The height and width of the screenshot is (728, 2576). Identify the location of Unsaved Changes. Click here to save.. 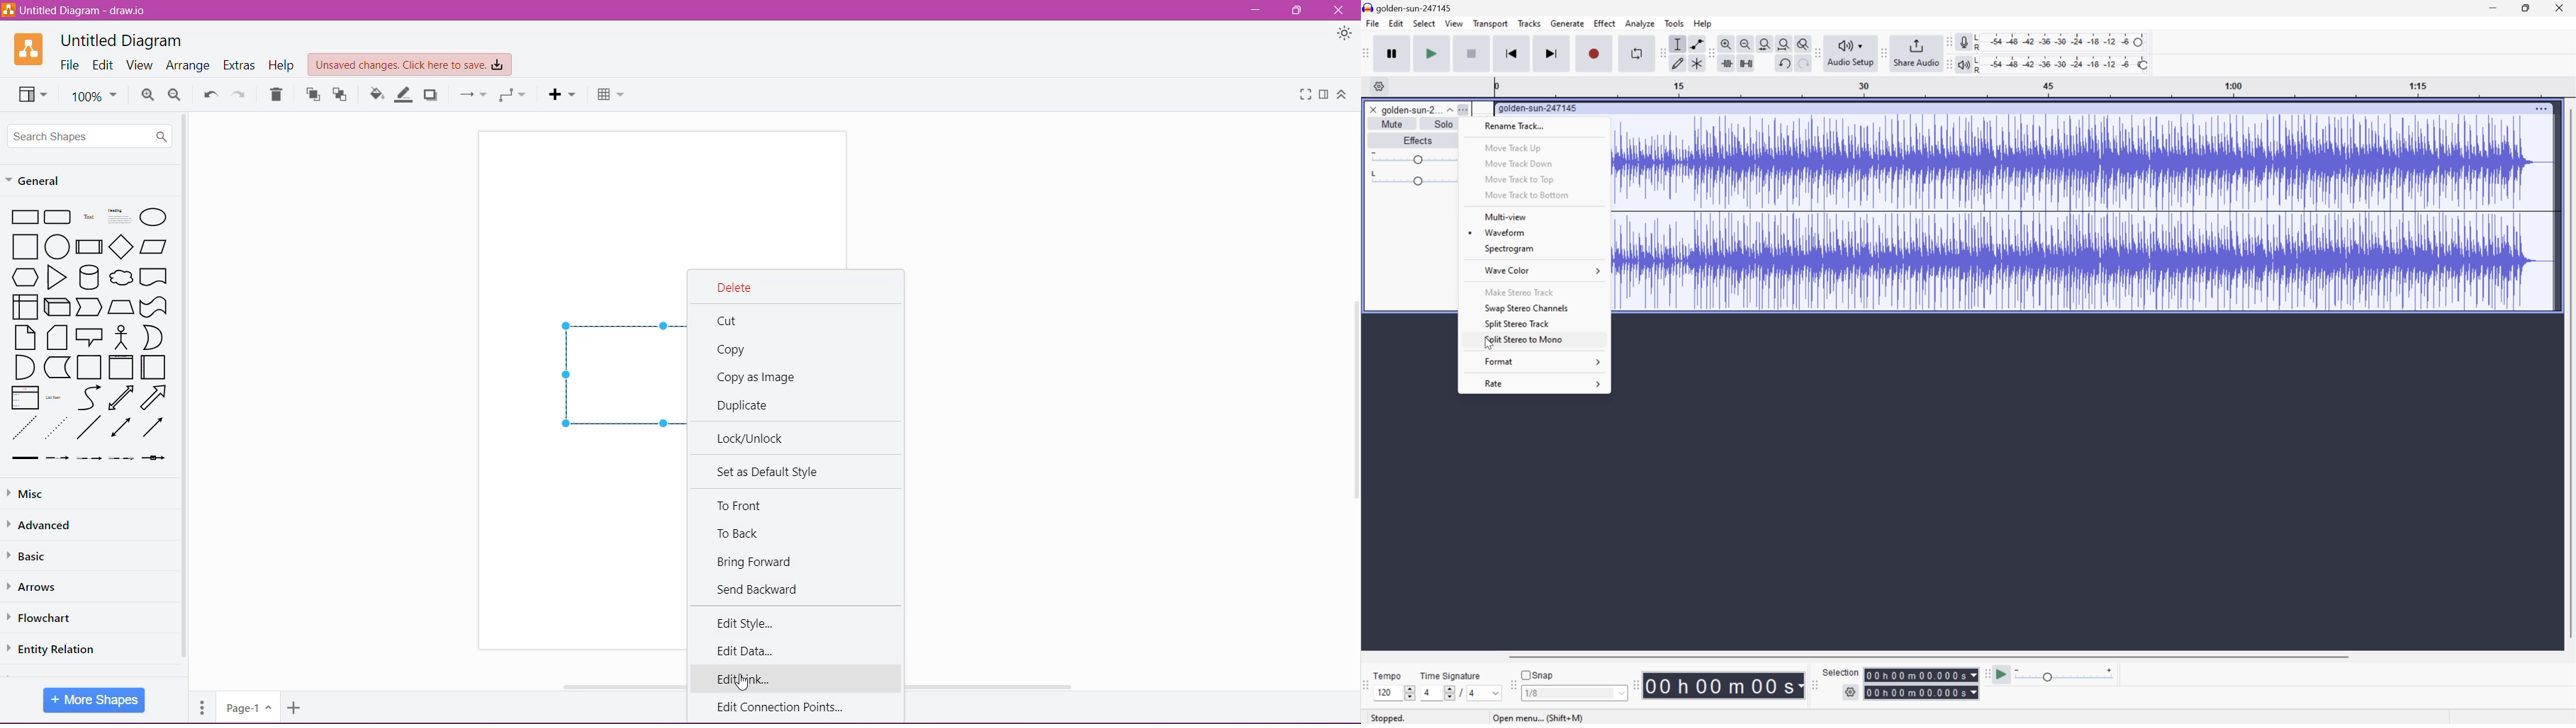
(409, 65).